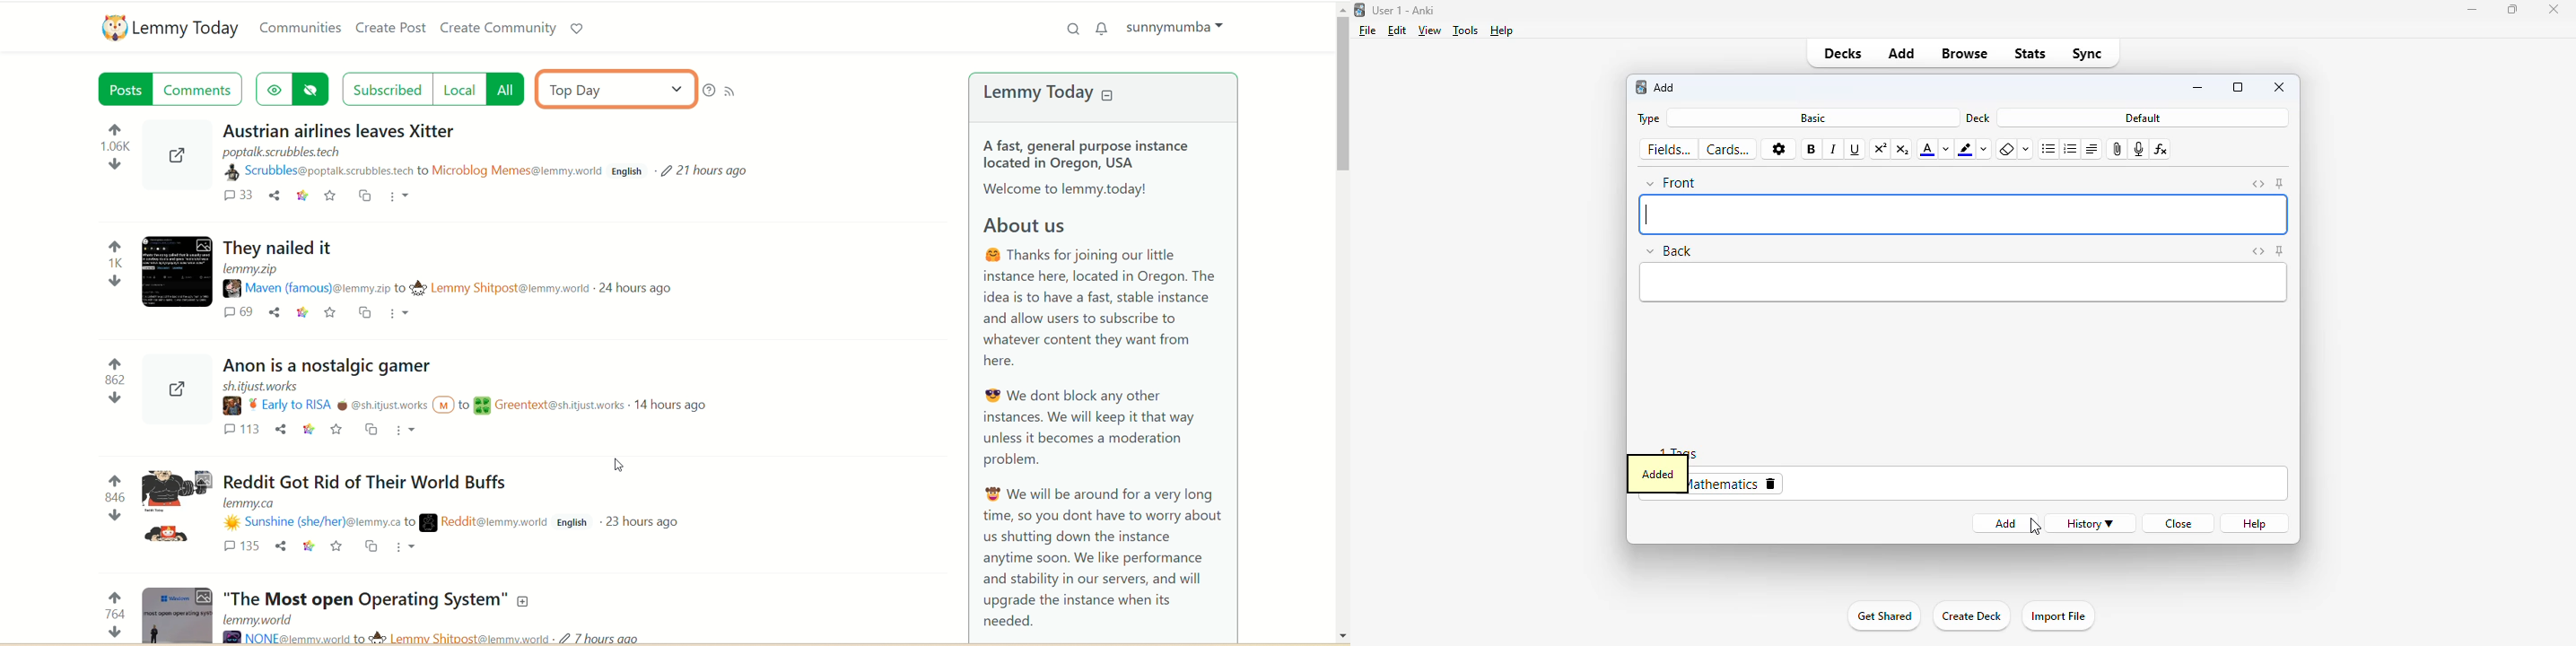 The width and height of the screenshot is (2576, 672). I want to click on front, so click(1962, 215).